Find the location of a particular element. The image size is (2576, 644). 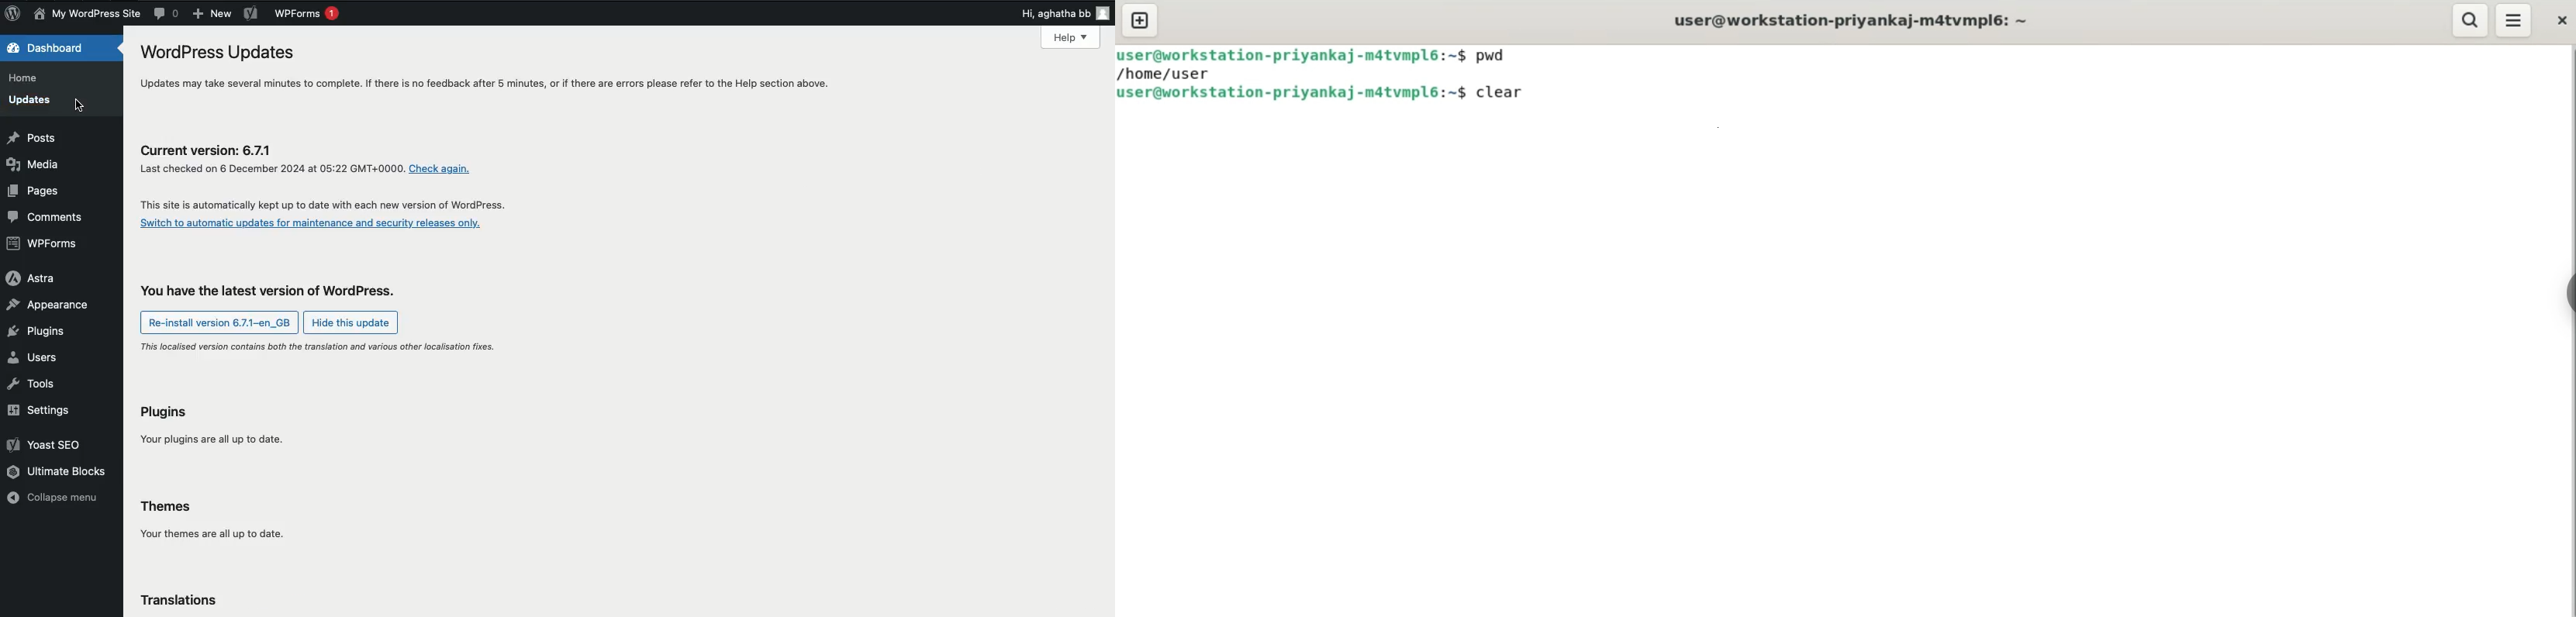

Plugins is located at coordinates (37, 332).